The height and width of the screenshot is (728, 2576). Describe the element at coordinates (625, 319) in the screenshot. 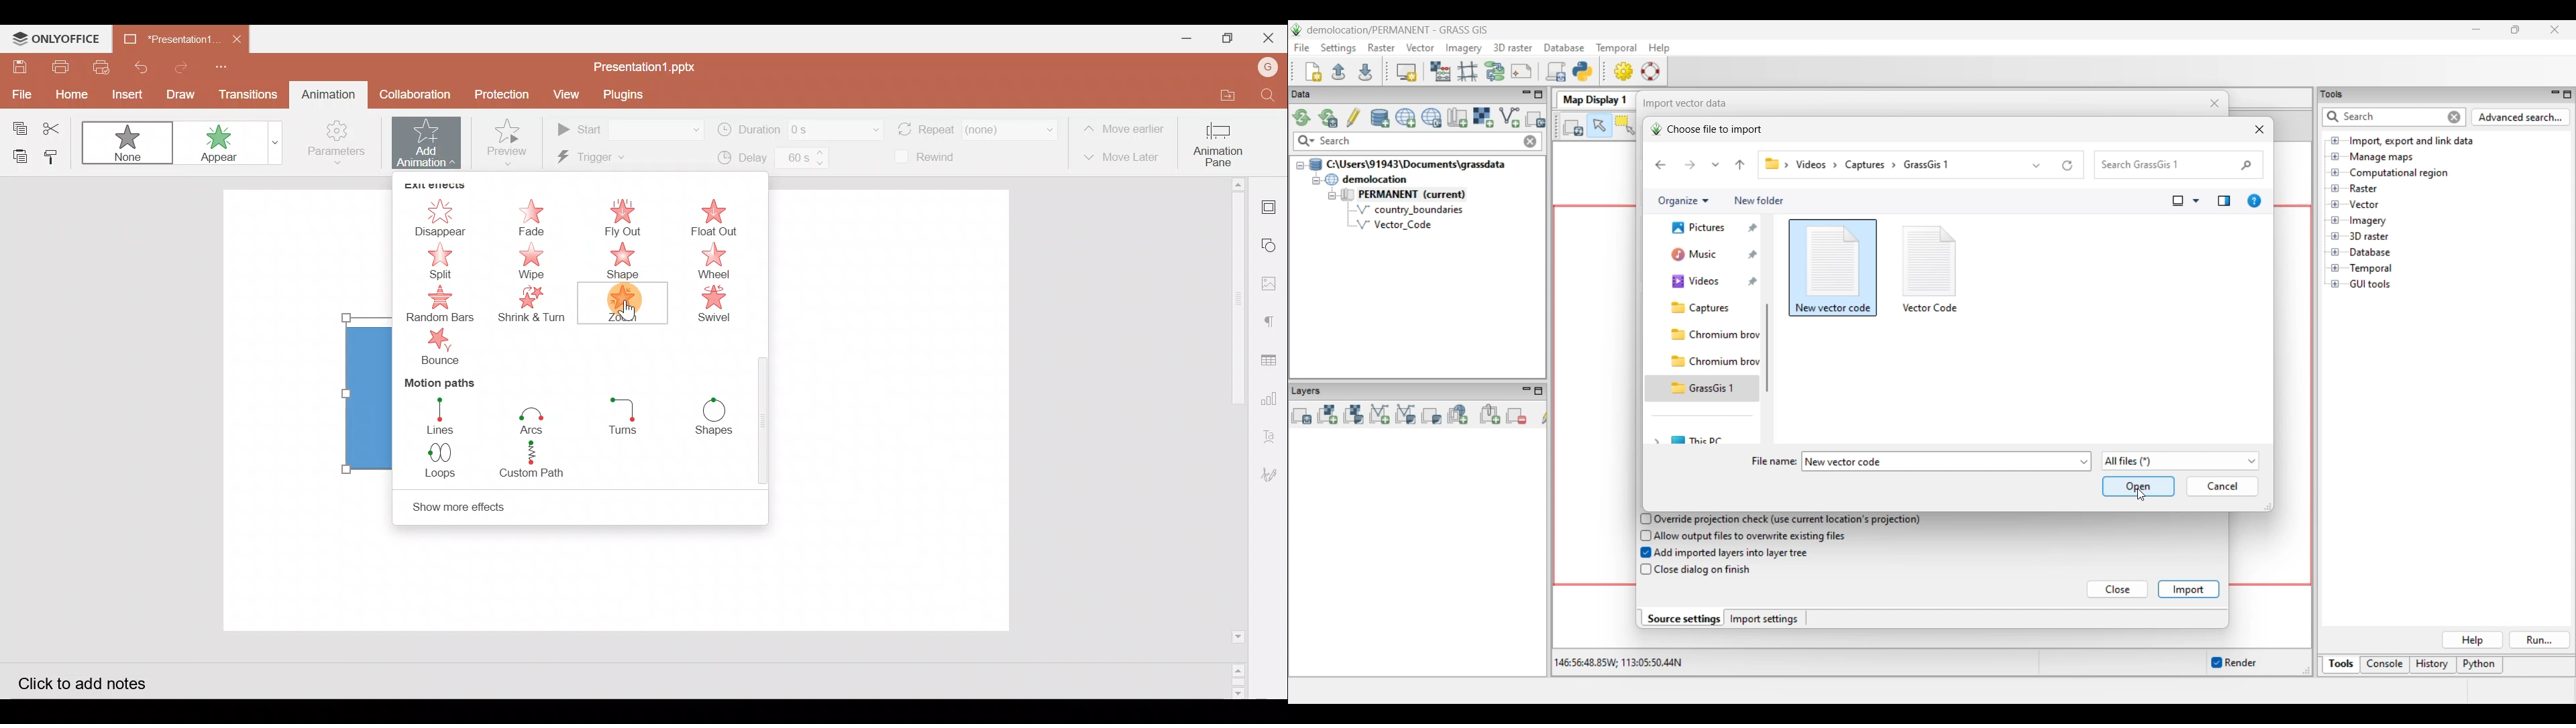

I see `Cursor on zoom animation` at that location.